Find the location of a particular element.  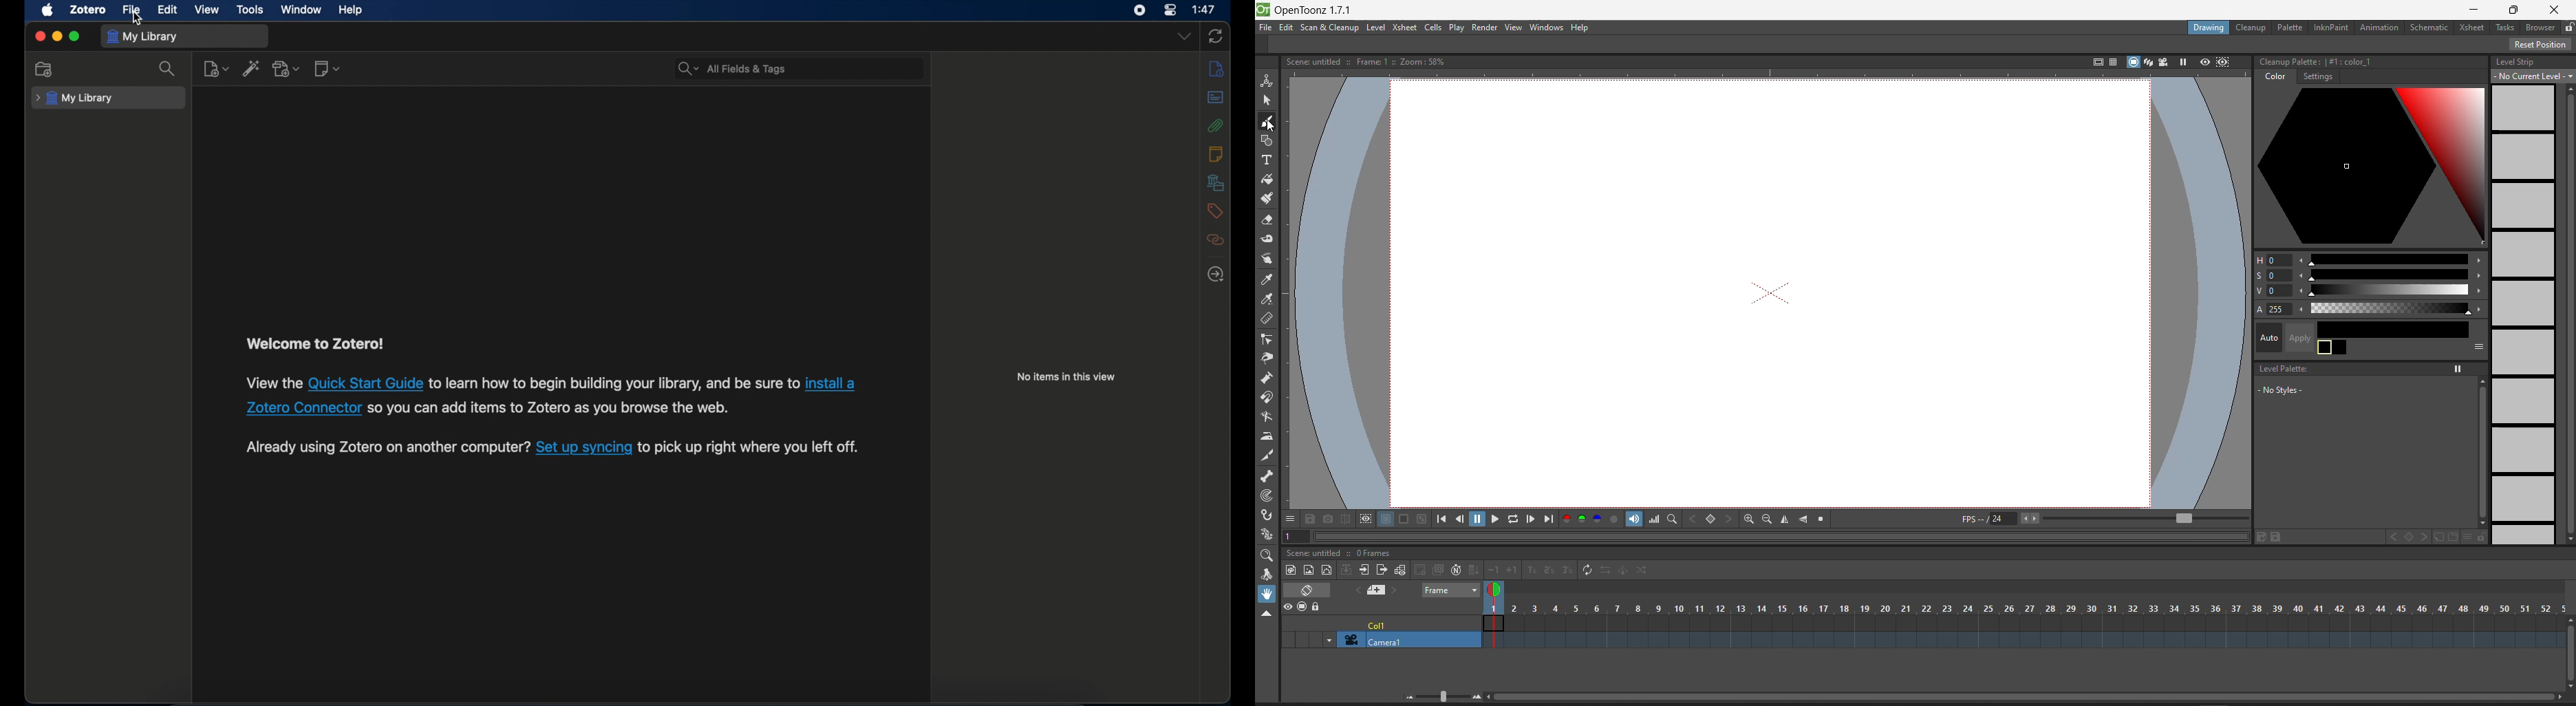

screen recorder is located at coordinates (1140, 10).